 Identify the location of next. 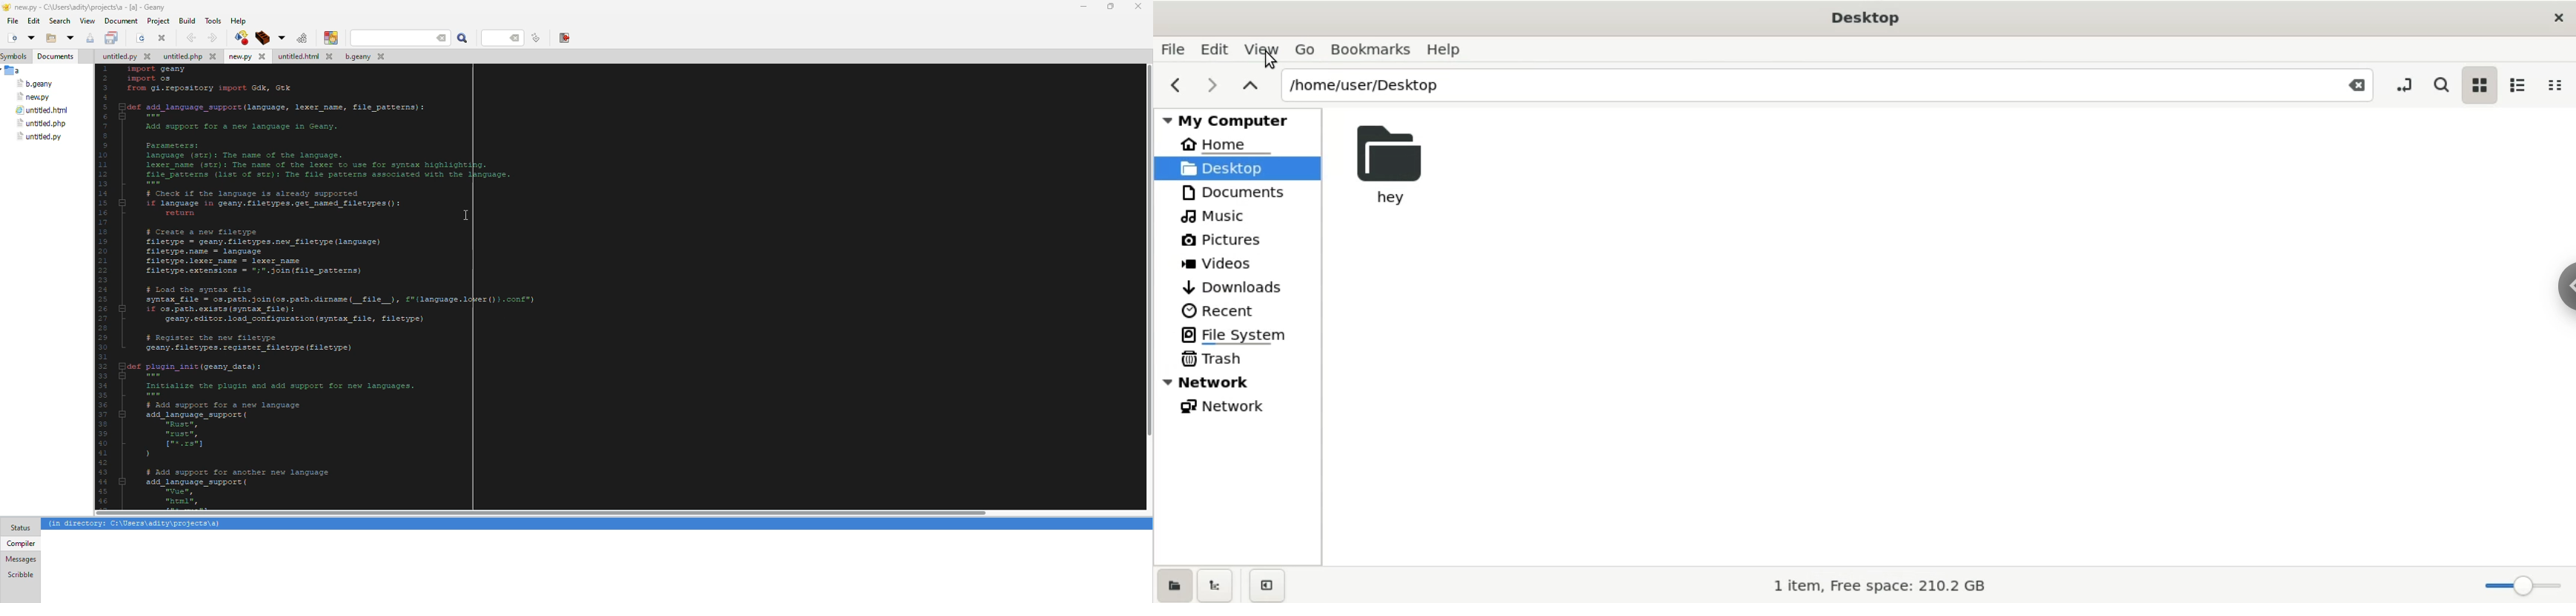
(1212, 84).